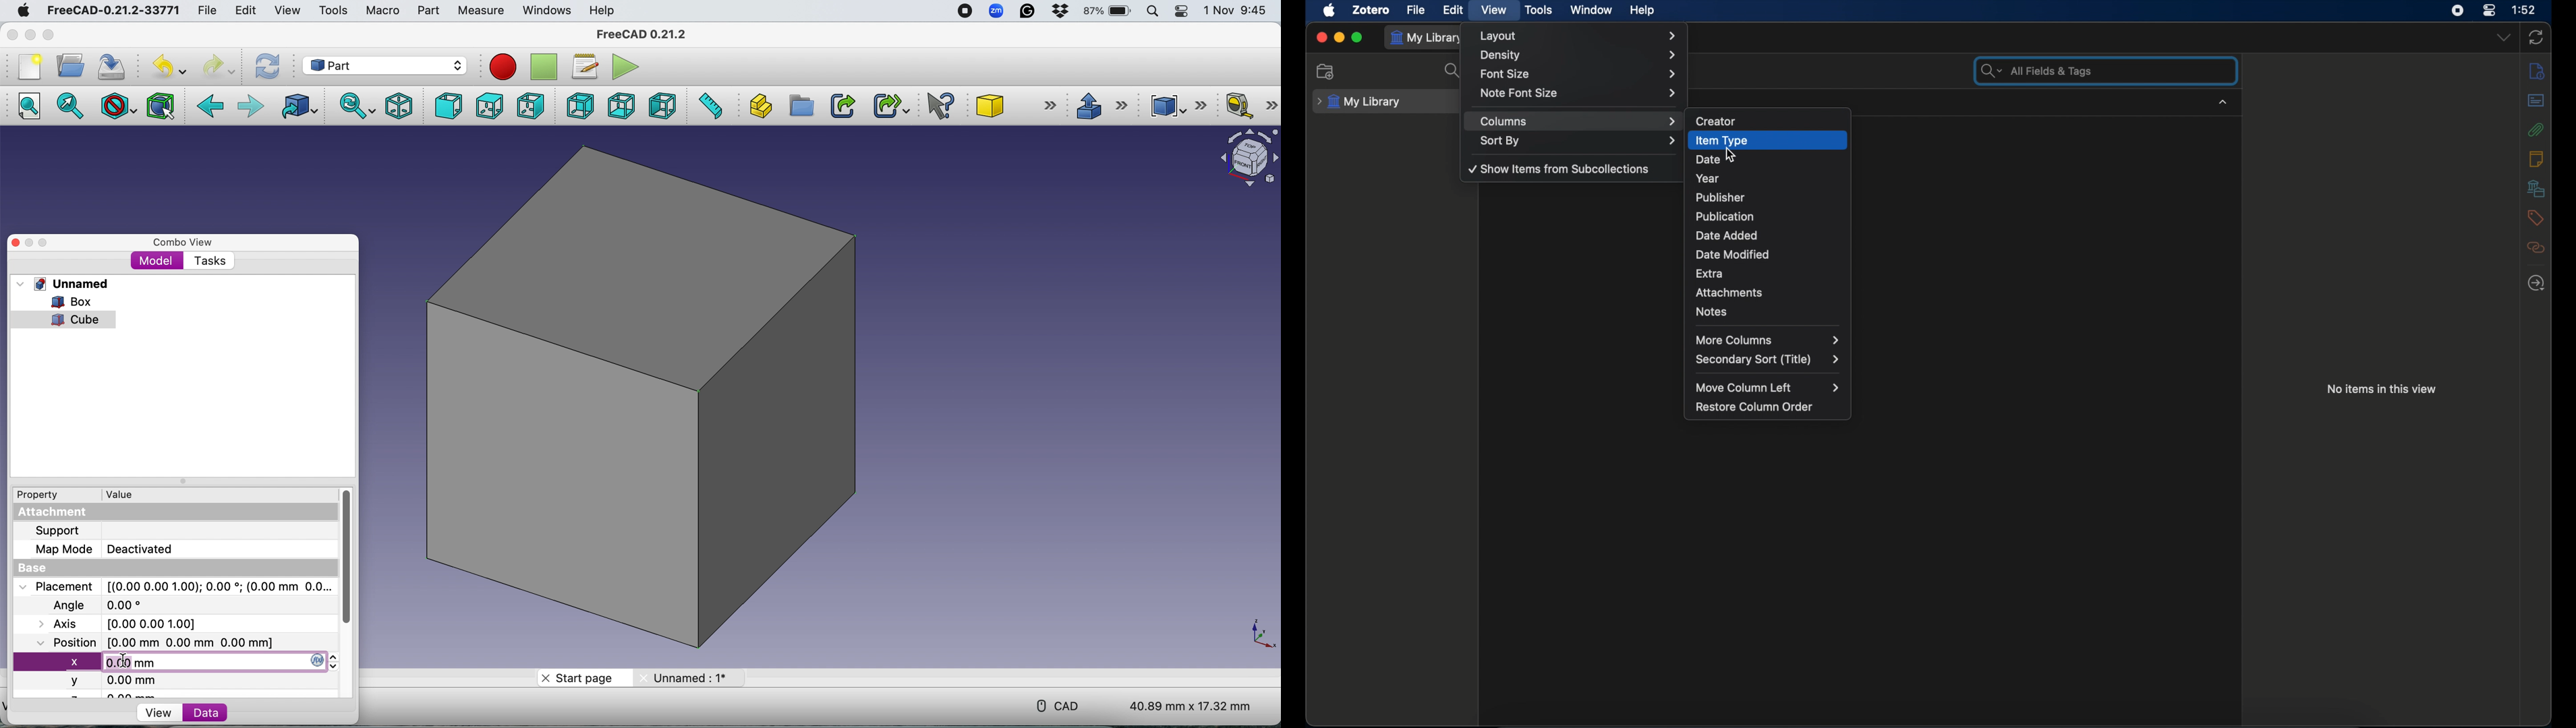 The image size is (2576, 728). Describe the element at coordinates (1721, 196) in the screenshot. I see `publisher` at that location.